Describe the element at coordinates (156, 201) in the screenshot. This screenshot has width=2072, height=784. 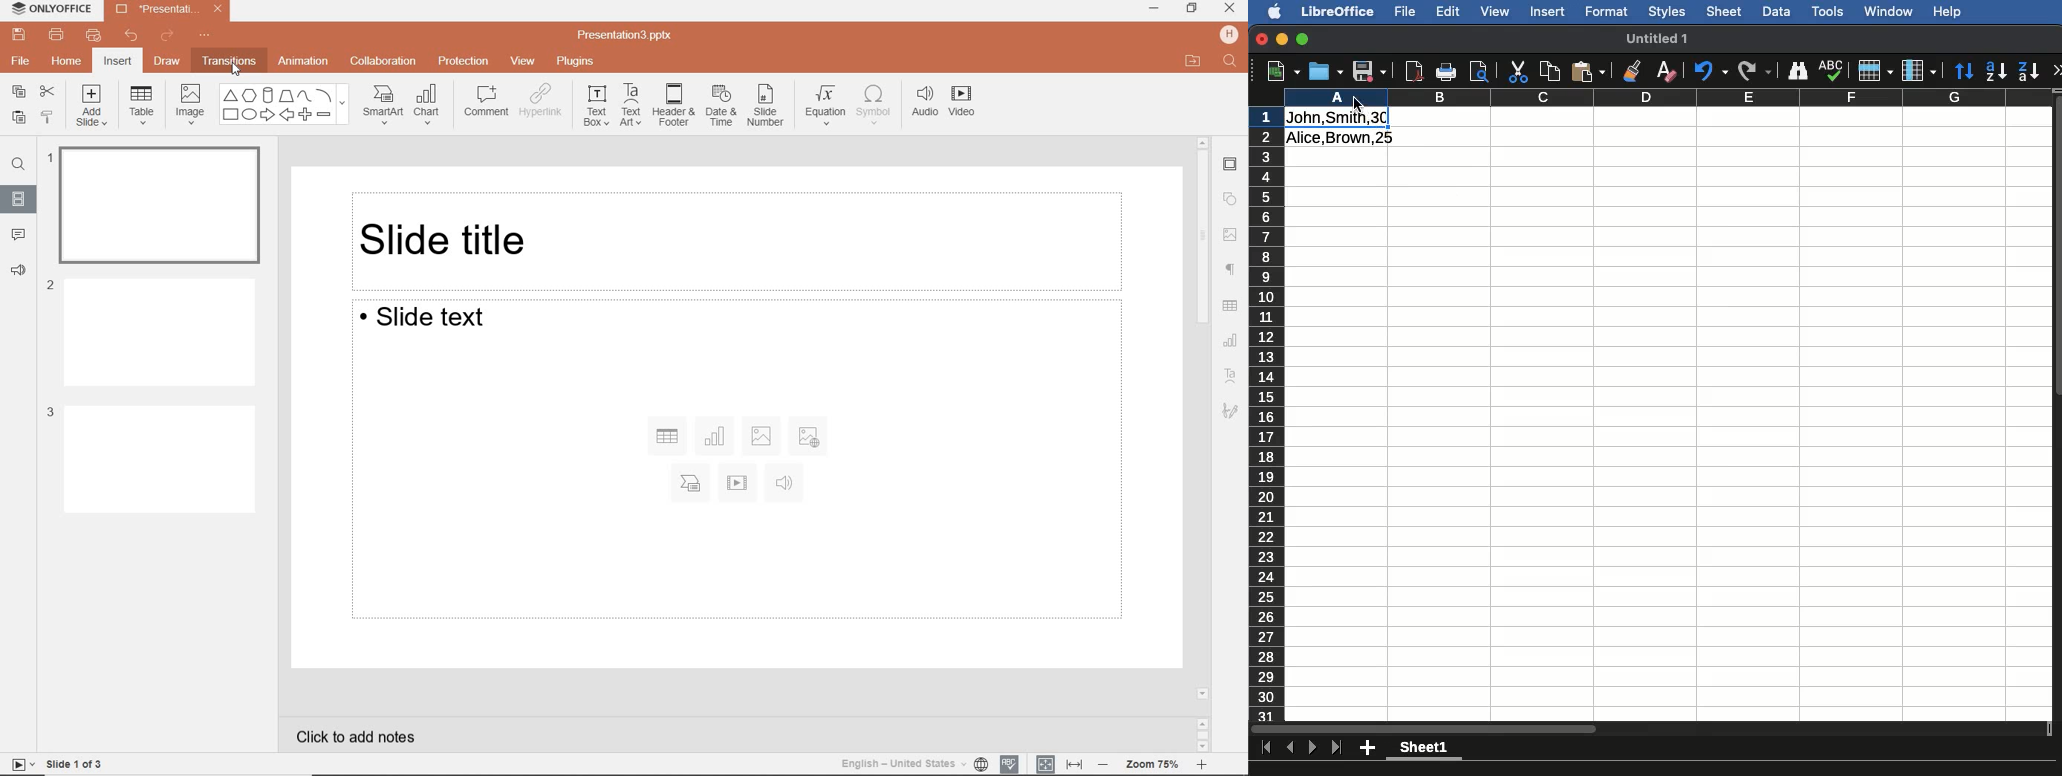
I see `slide 1` at that location.